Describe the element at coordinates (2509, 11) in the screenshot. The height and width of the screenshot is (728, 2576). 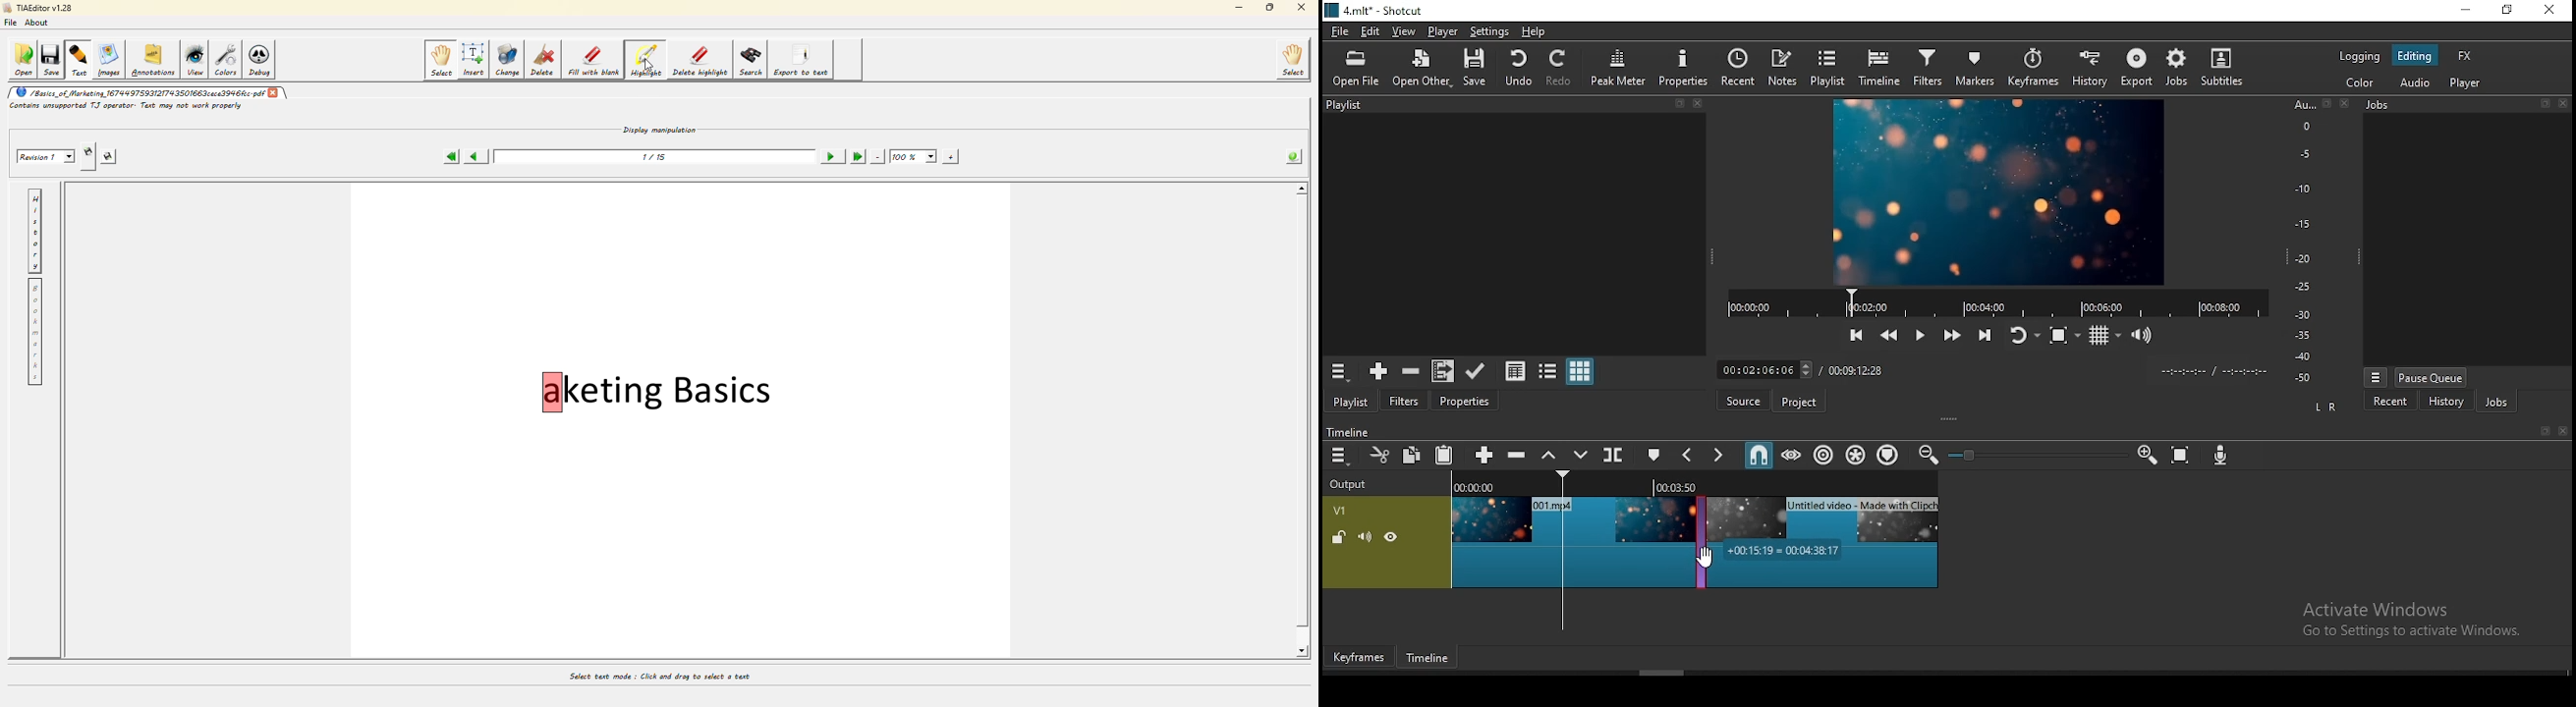
I see `restore` at that location.